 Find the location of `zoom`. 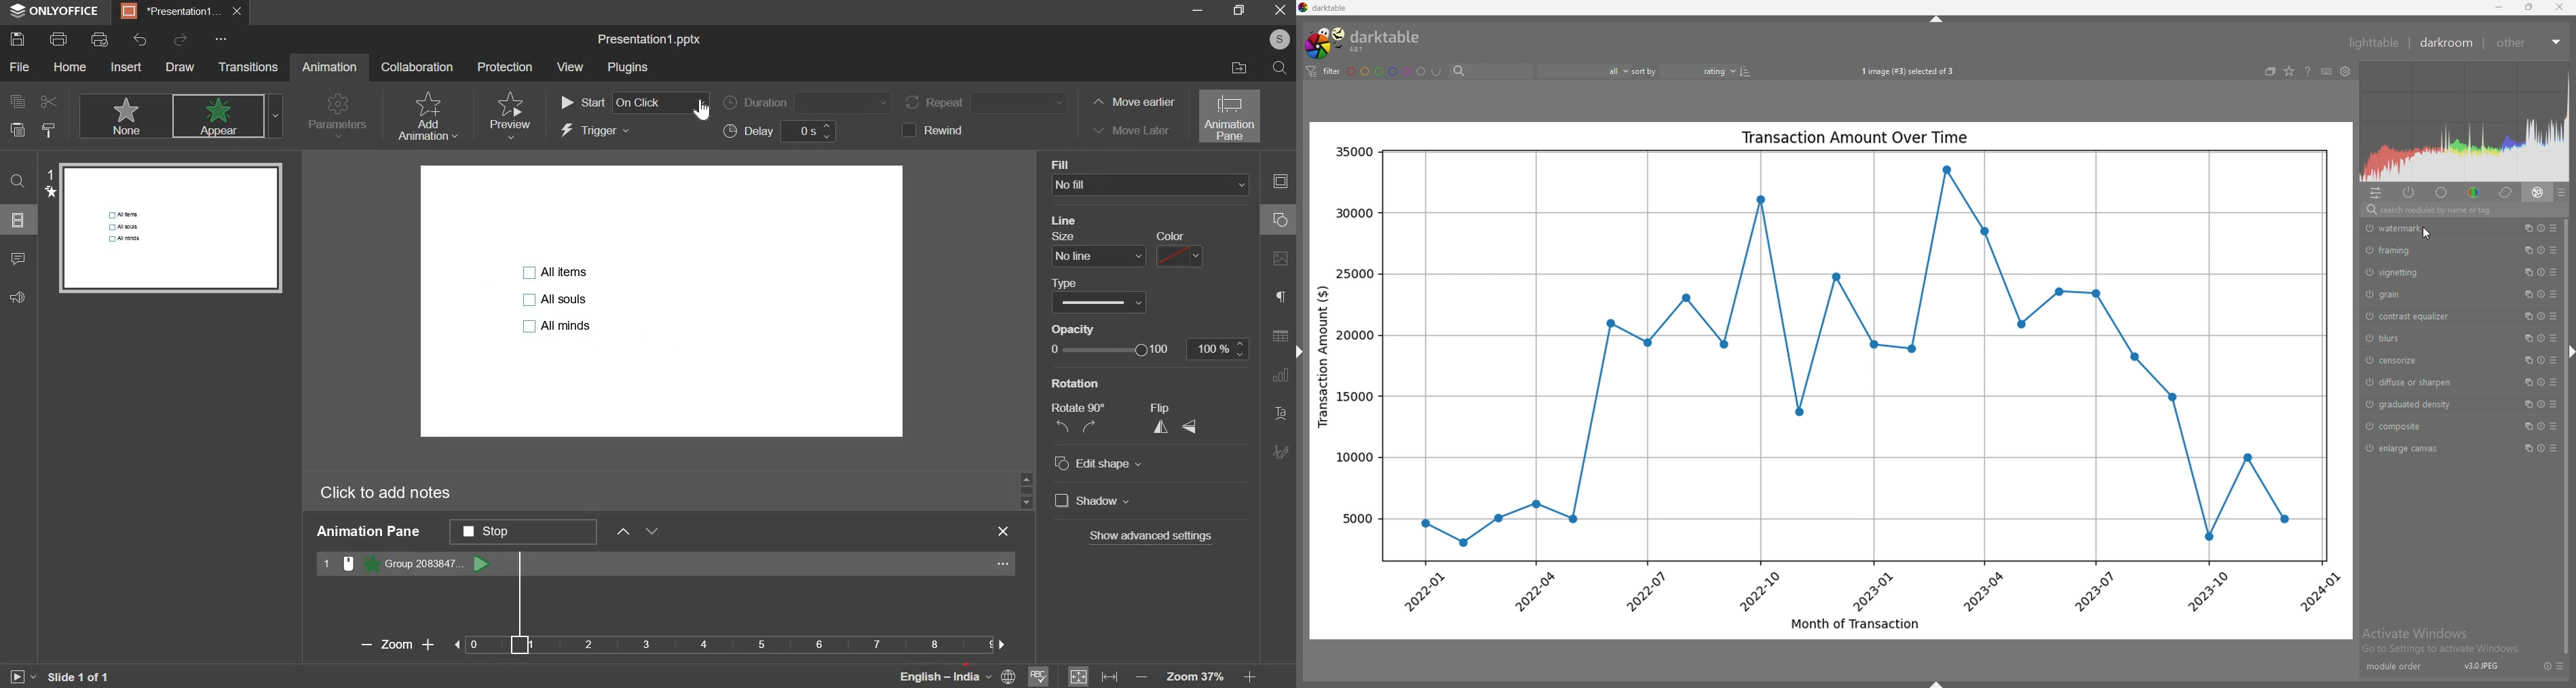

zoom is located at coordinates (673, 644).